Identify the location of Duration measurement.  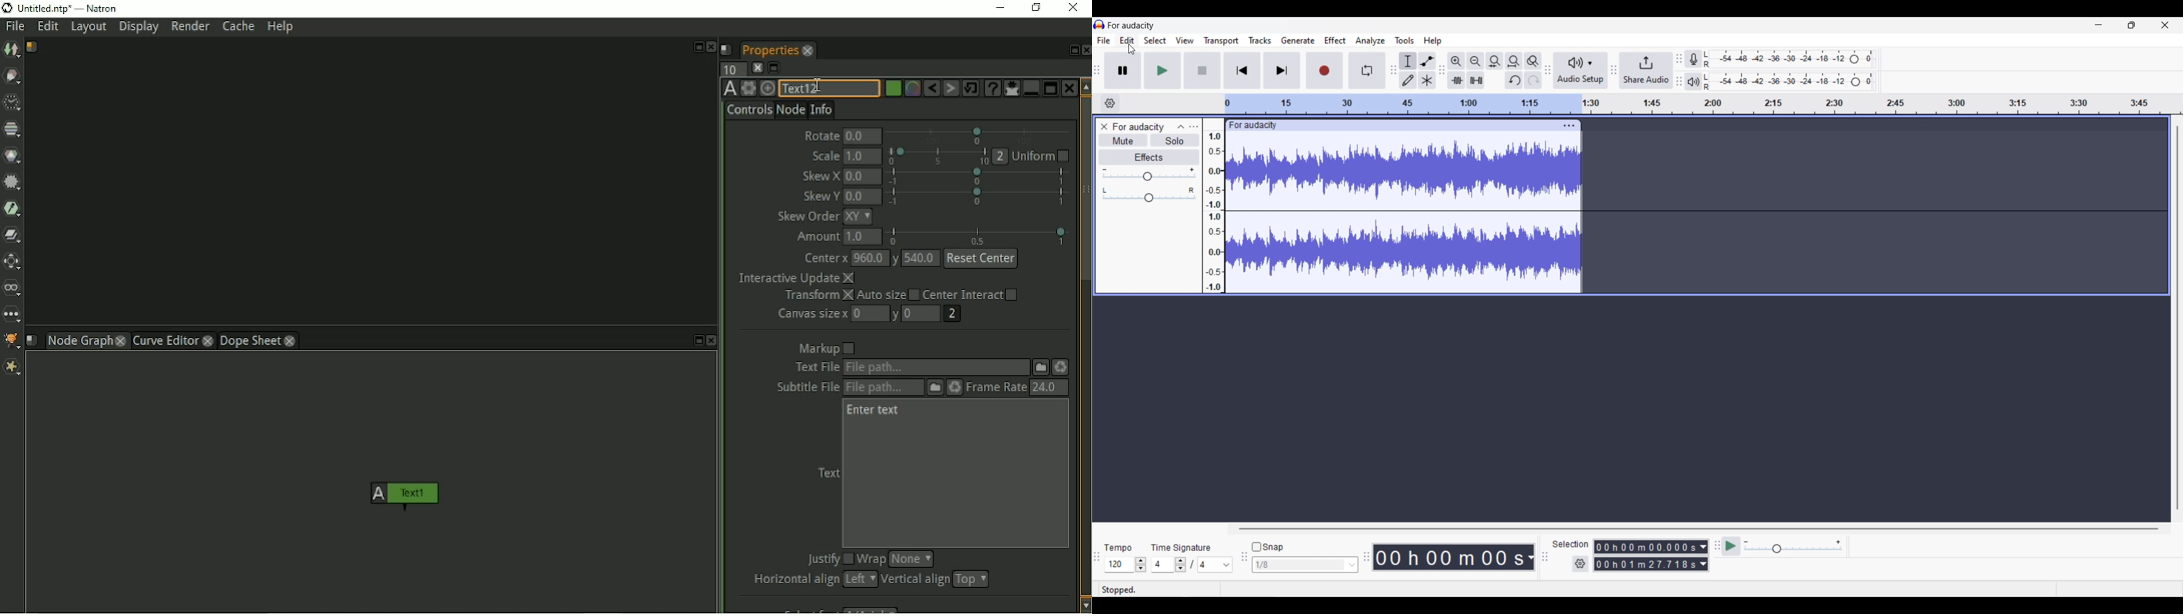
(1704, 556).